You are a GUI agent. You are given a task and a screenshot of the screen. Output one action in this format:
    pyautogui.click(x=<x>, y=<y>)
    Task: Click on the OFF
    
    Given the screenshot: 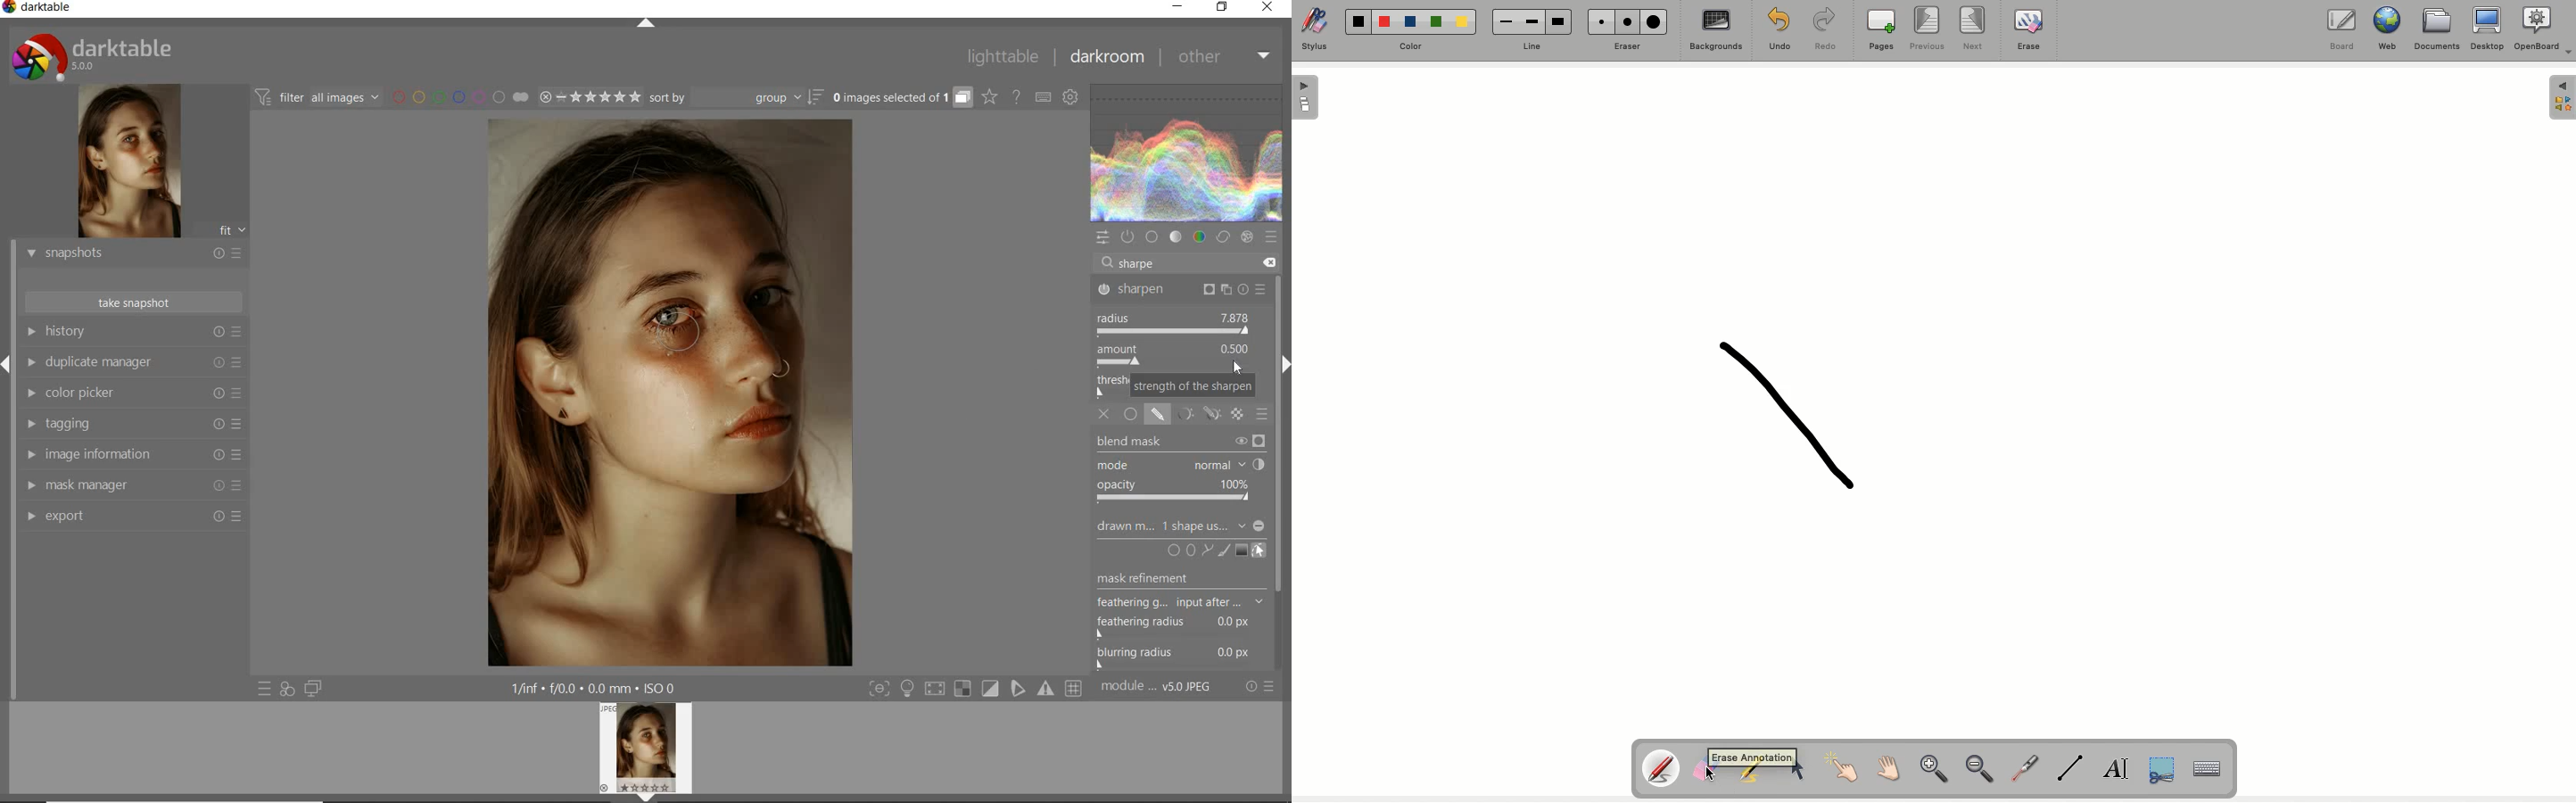 What is the action you would take?
    pyautogui.click(x=1107, y=415)
    